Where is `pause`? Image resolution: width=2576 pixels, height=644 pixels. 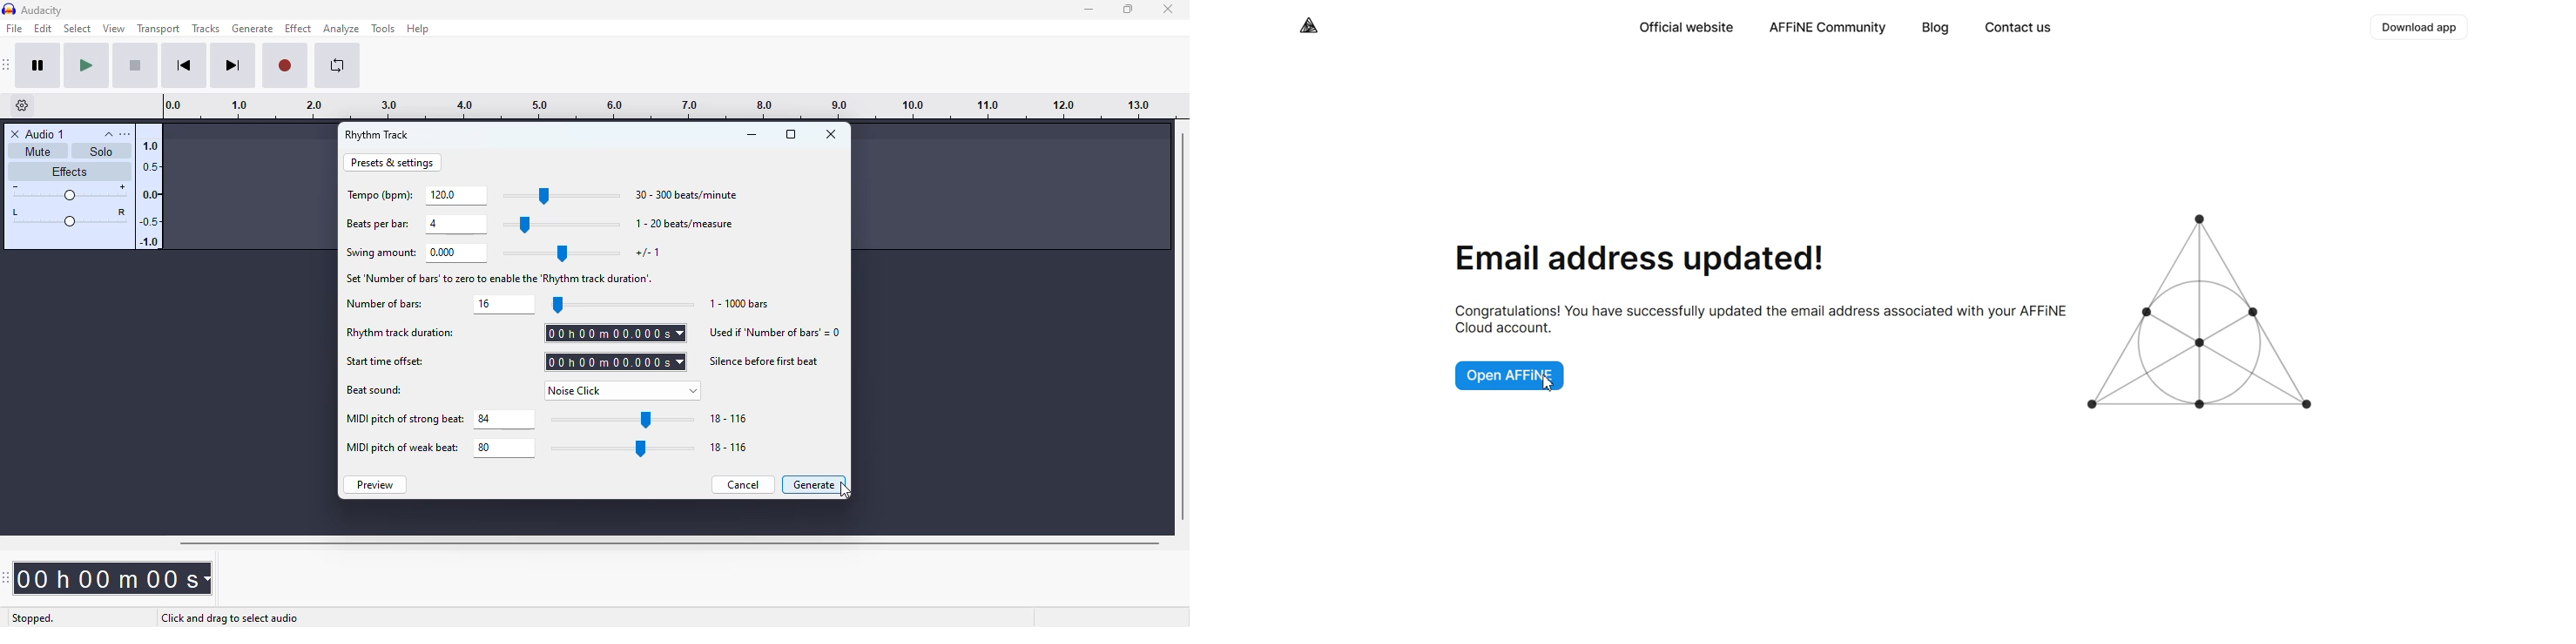 pause is located at coordinates (38, 65).